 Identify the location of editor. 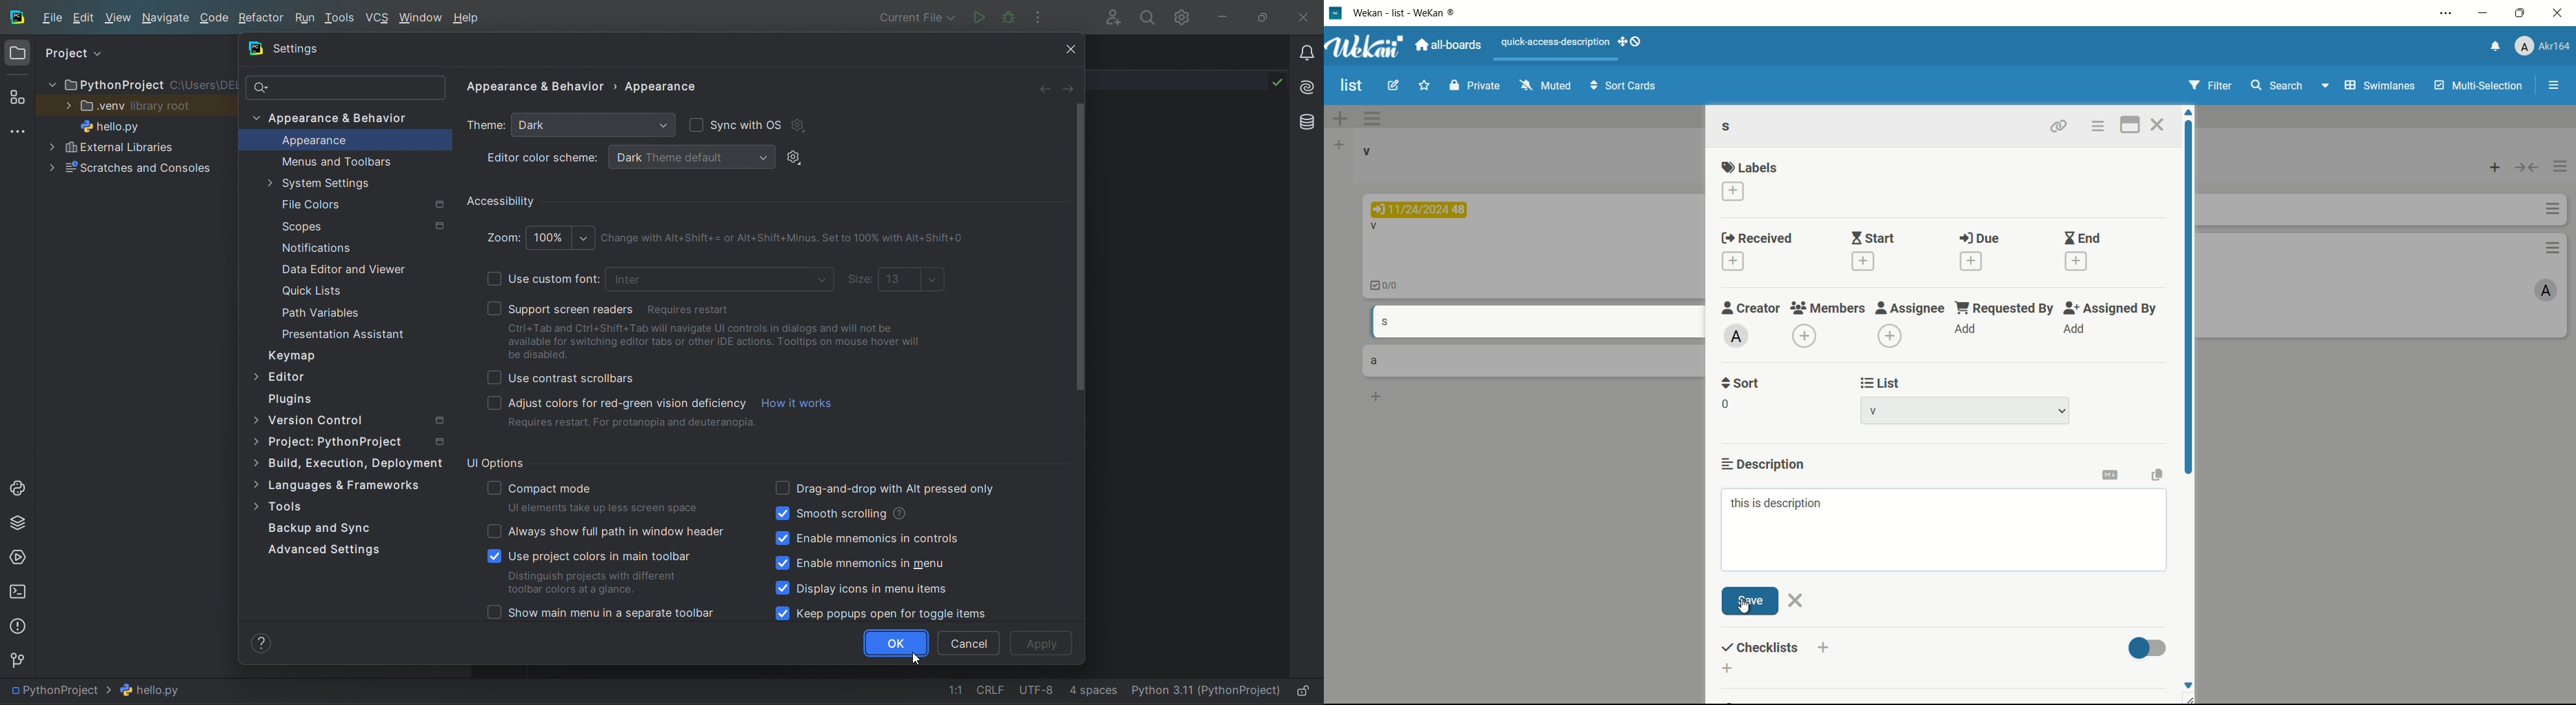
(345, 379).